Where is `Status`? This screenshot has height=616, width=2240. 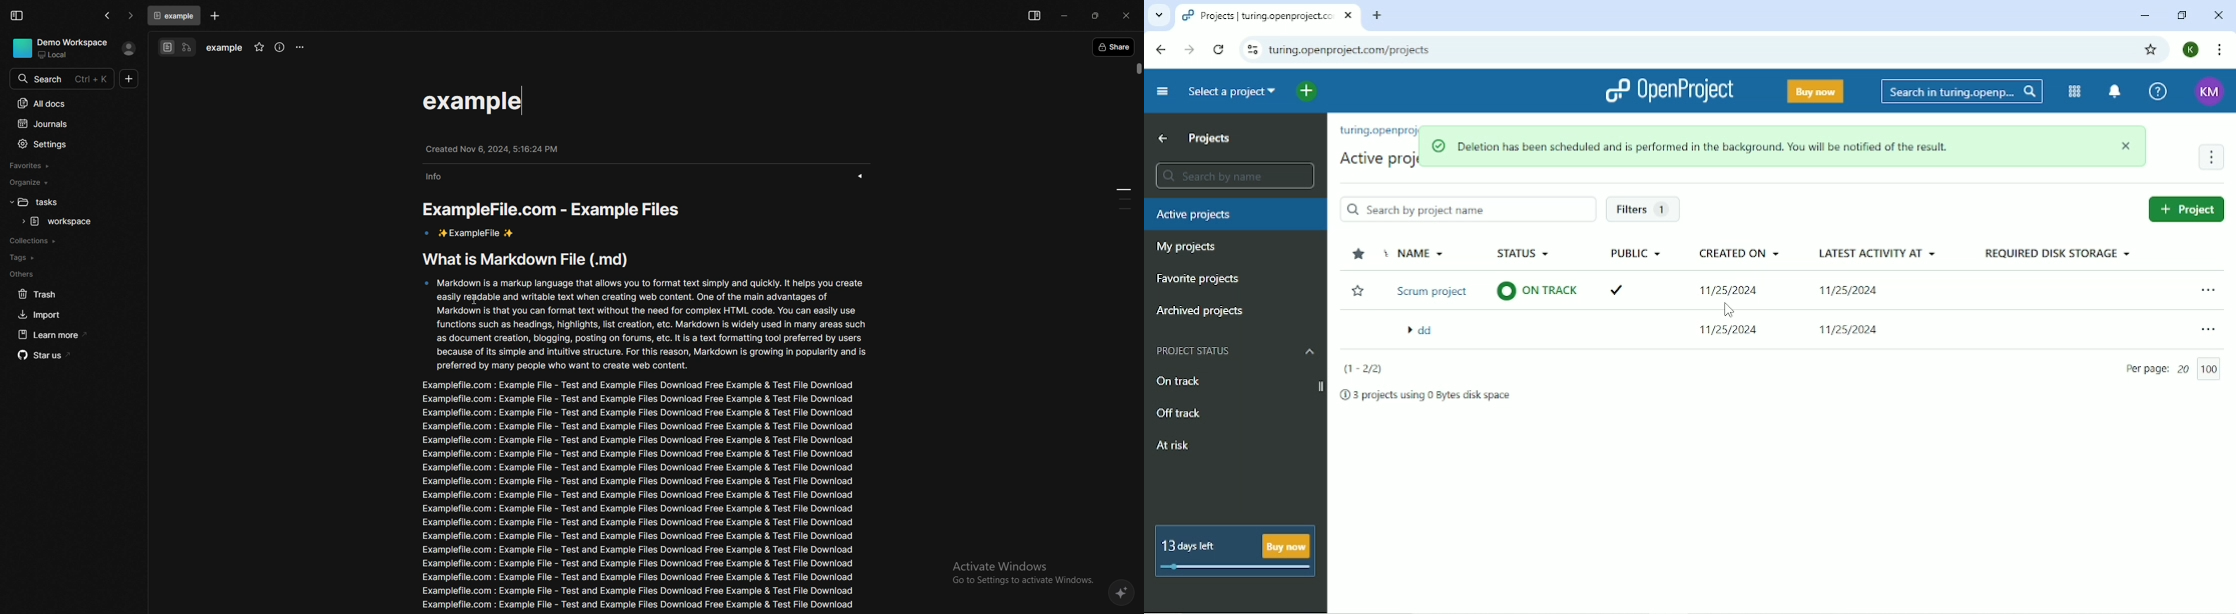
Status is located at coordinates (1524, 253).